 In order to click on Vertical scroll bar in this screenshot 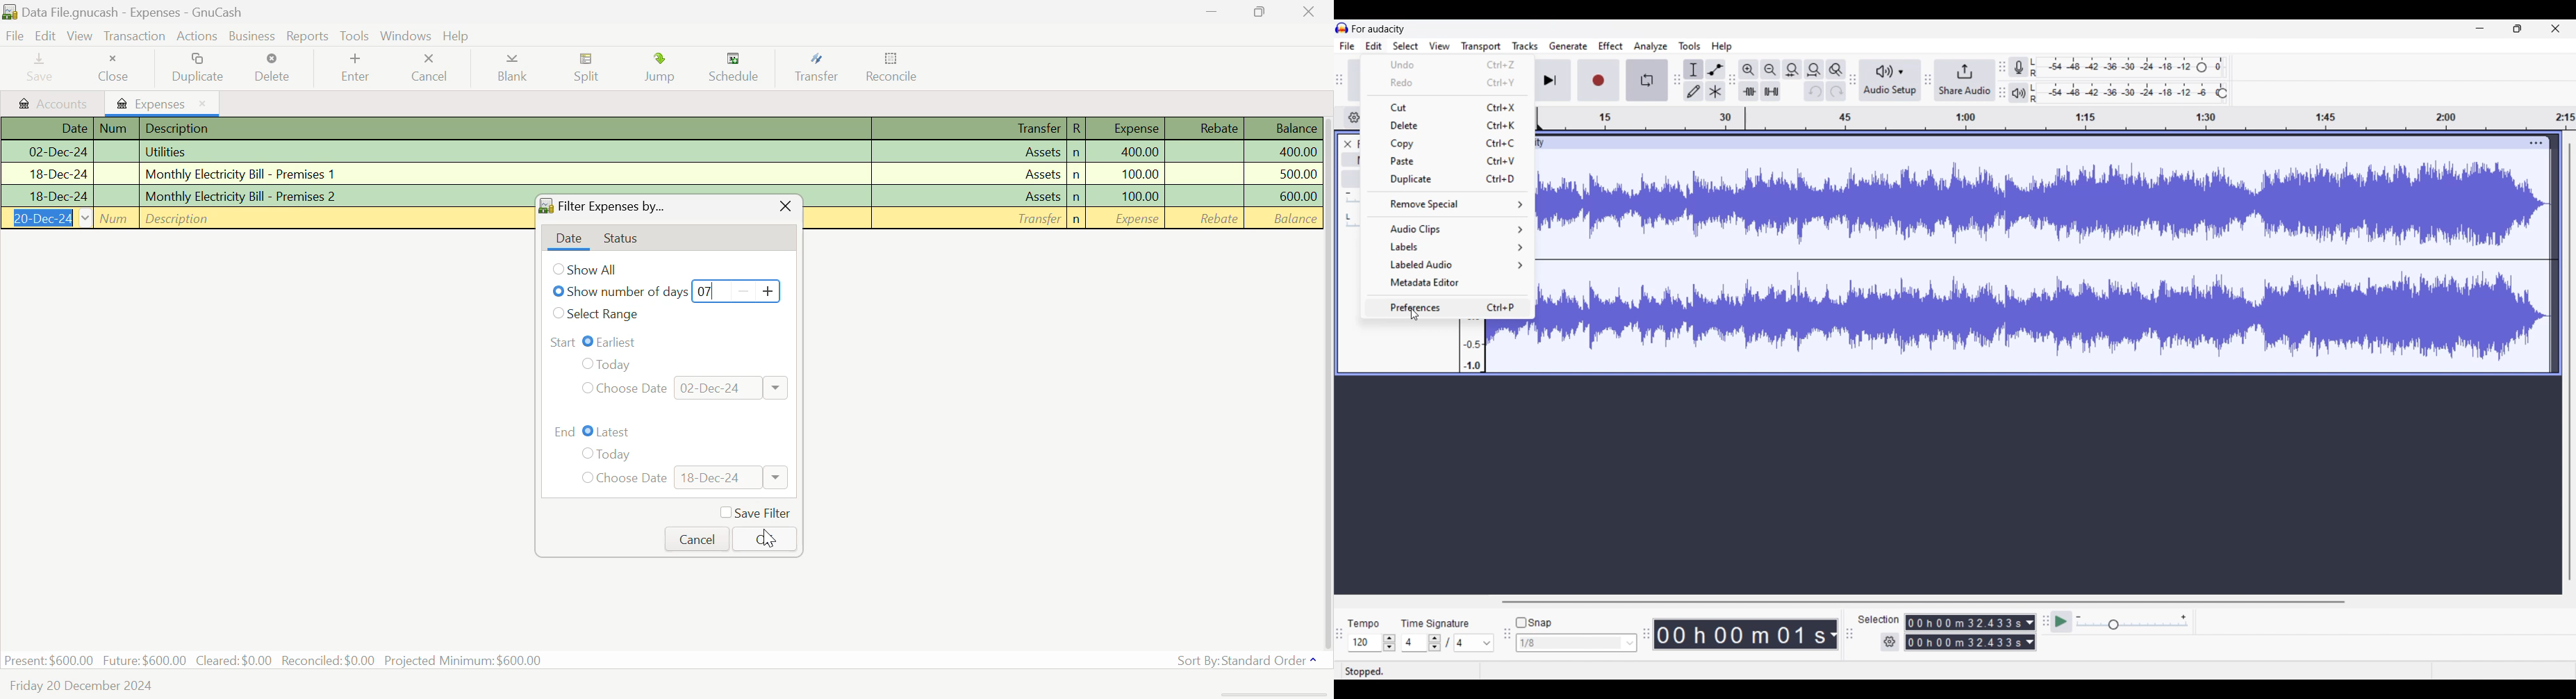, I will do `click(2570, 362)`.